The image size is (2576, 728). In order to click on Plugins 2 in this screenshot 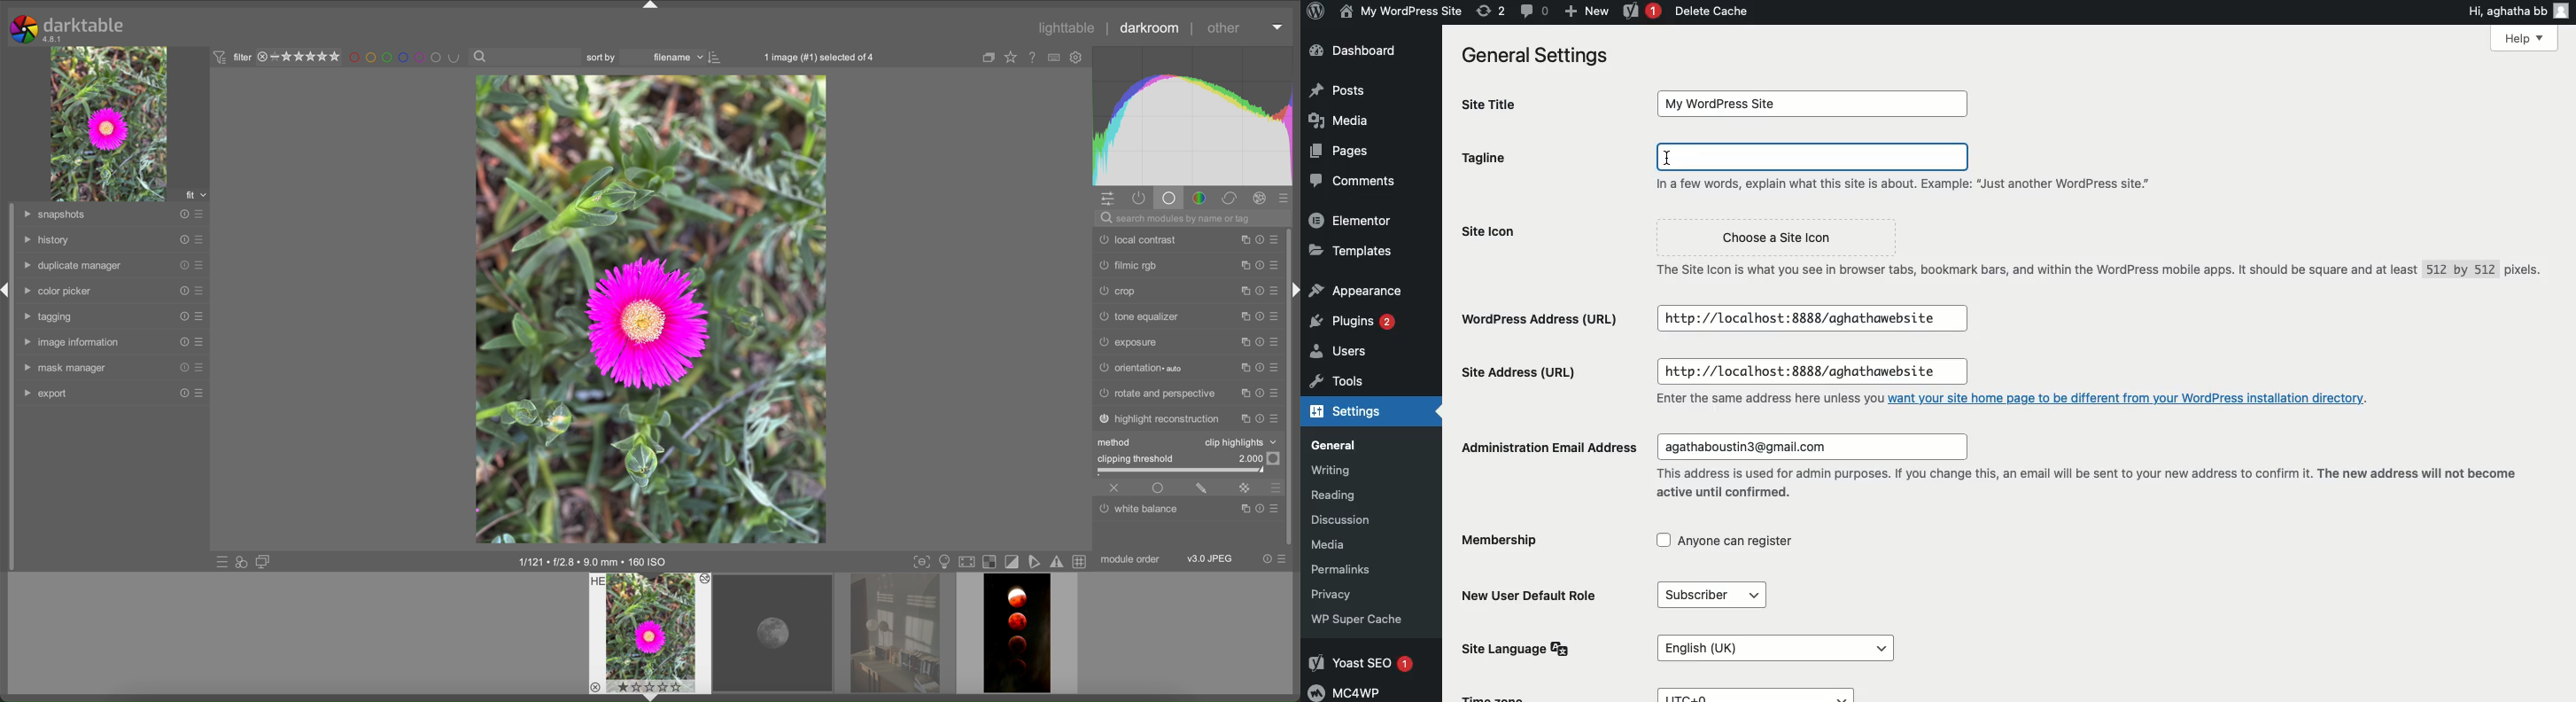, I will do `click(1352, 322)`.